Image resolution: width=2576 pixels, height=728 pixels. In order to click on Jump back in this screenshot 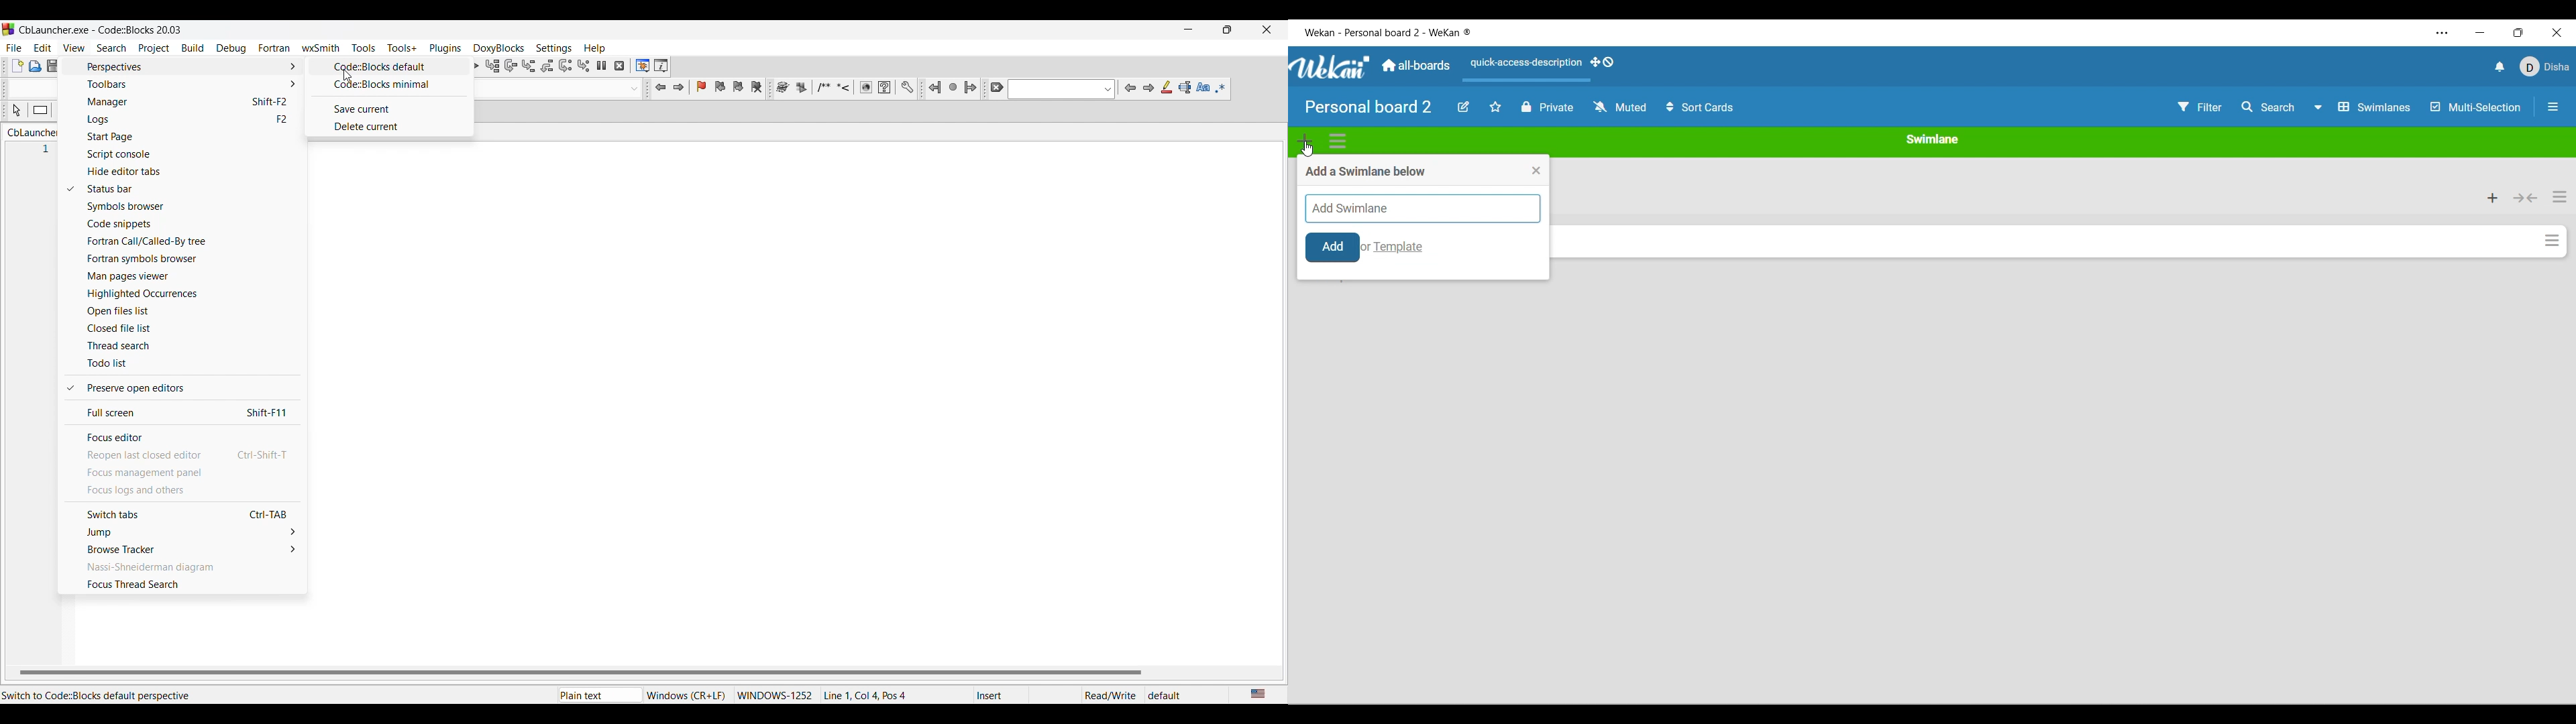, I will do `click(661, 87)`.